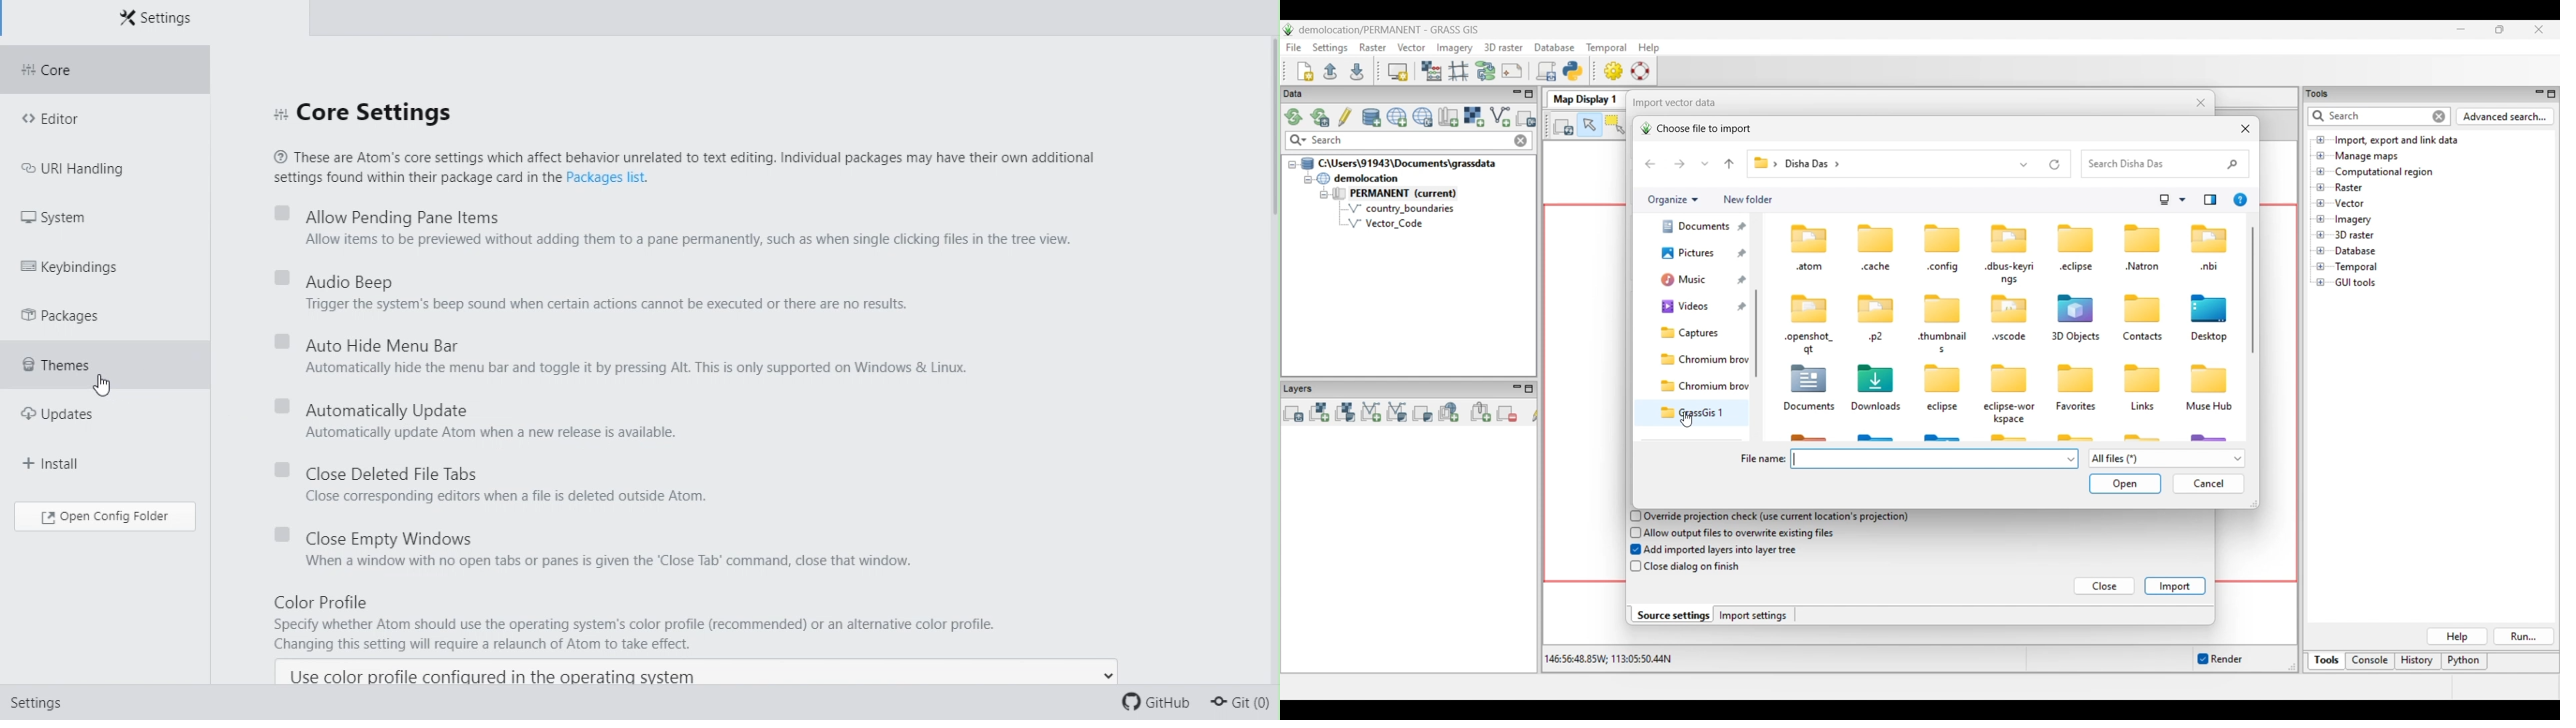  What do you see at coordinates (598, 278) in the screenshot?
I see `Audio beep` at bounding box center [598, 278].